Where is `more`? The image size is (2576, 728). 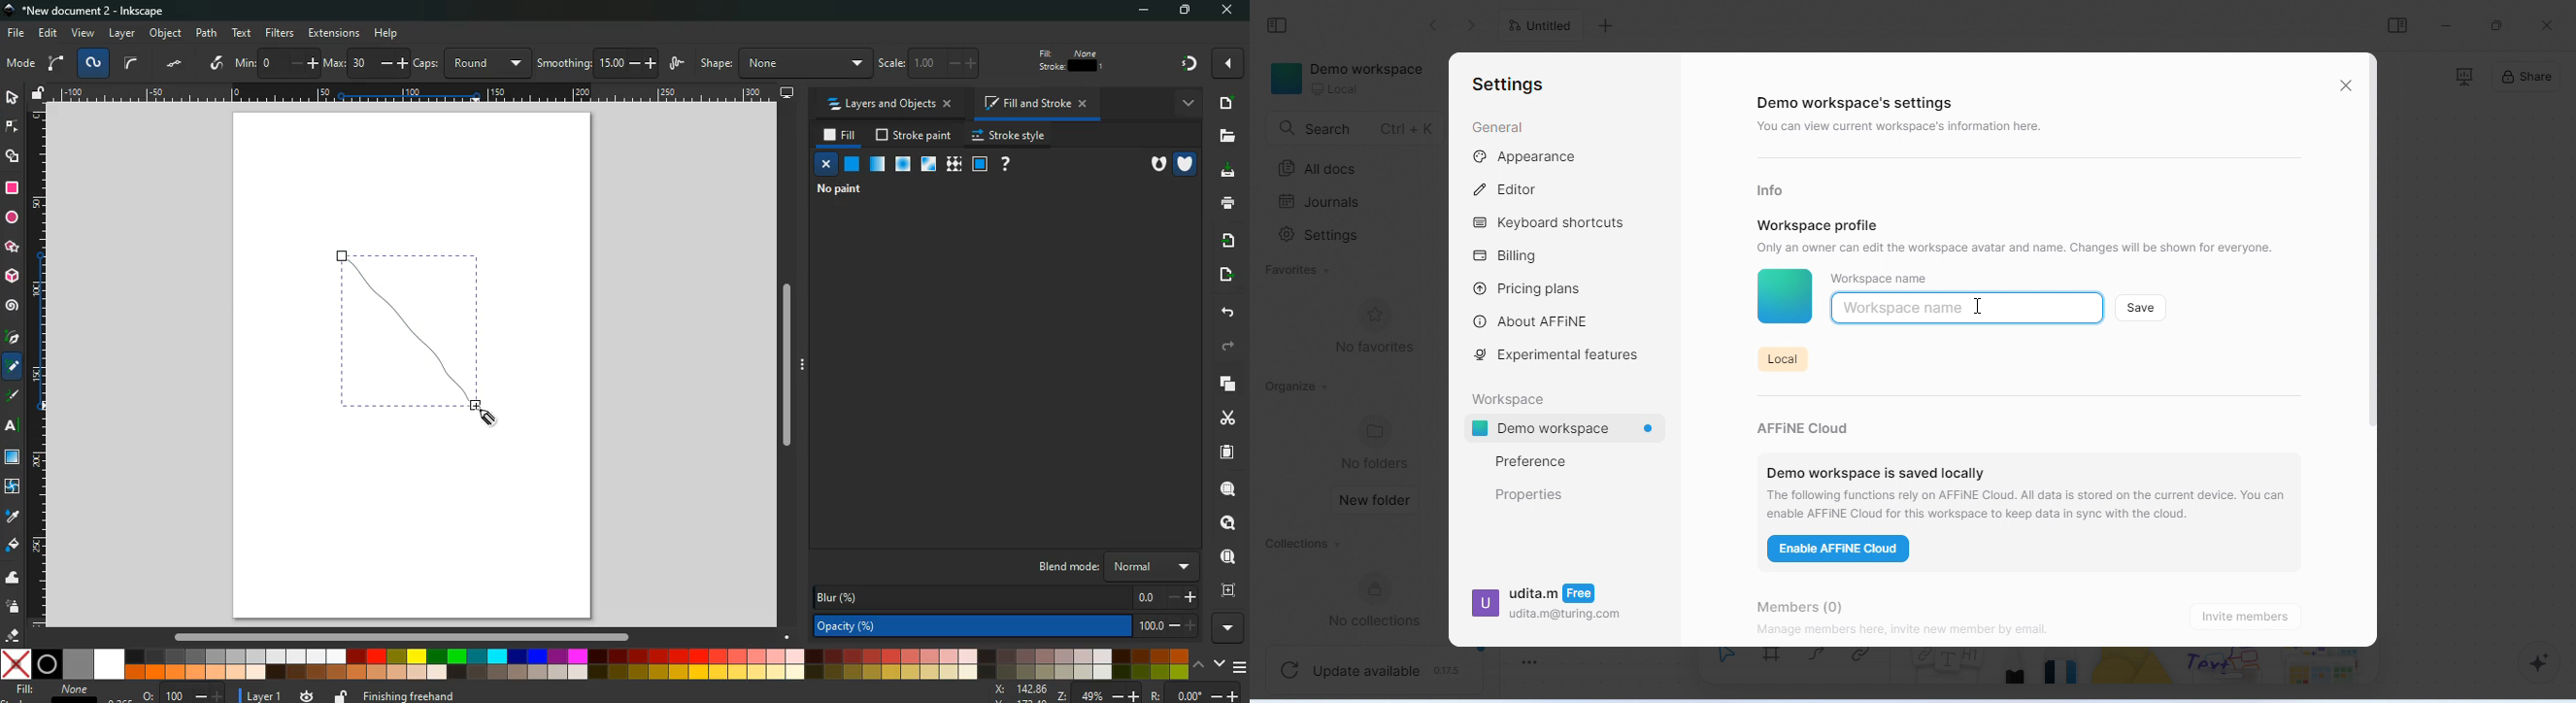 more is located at coordinates (1230, 628).